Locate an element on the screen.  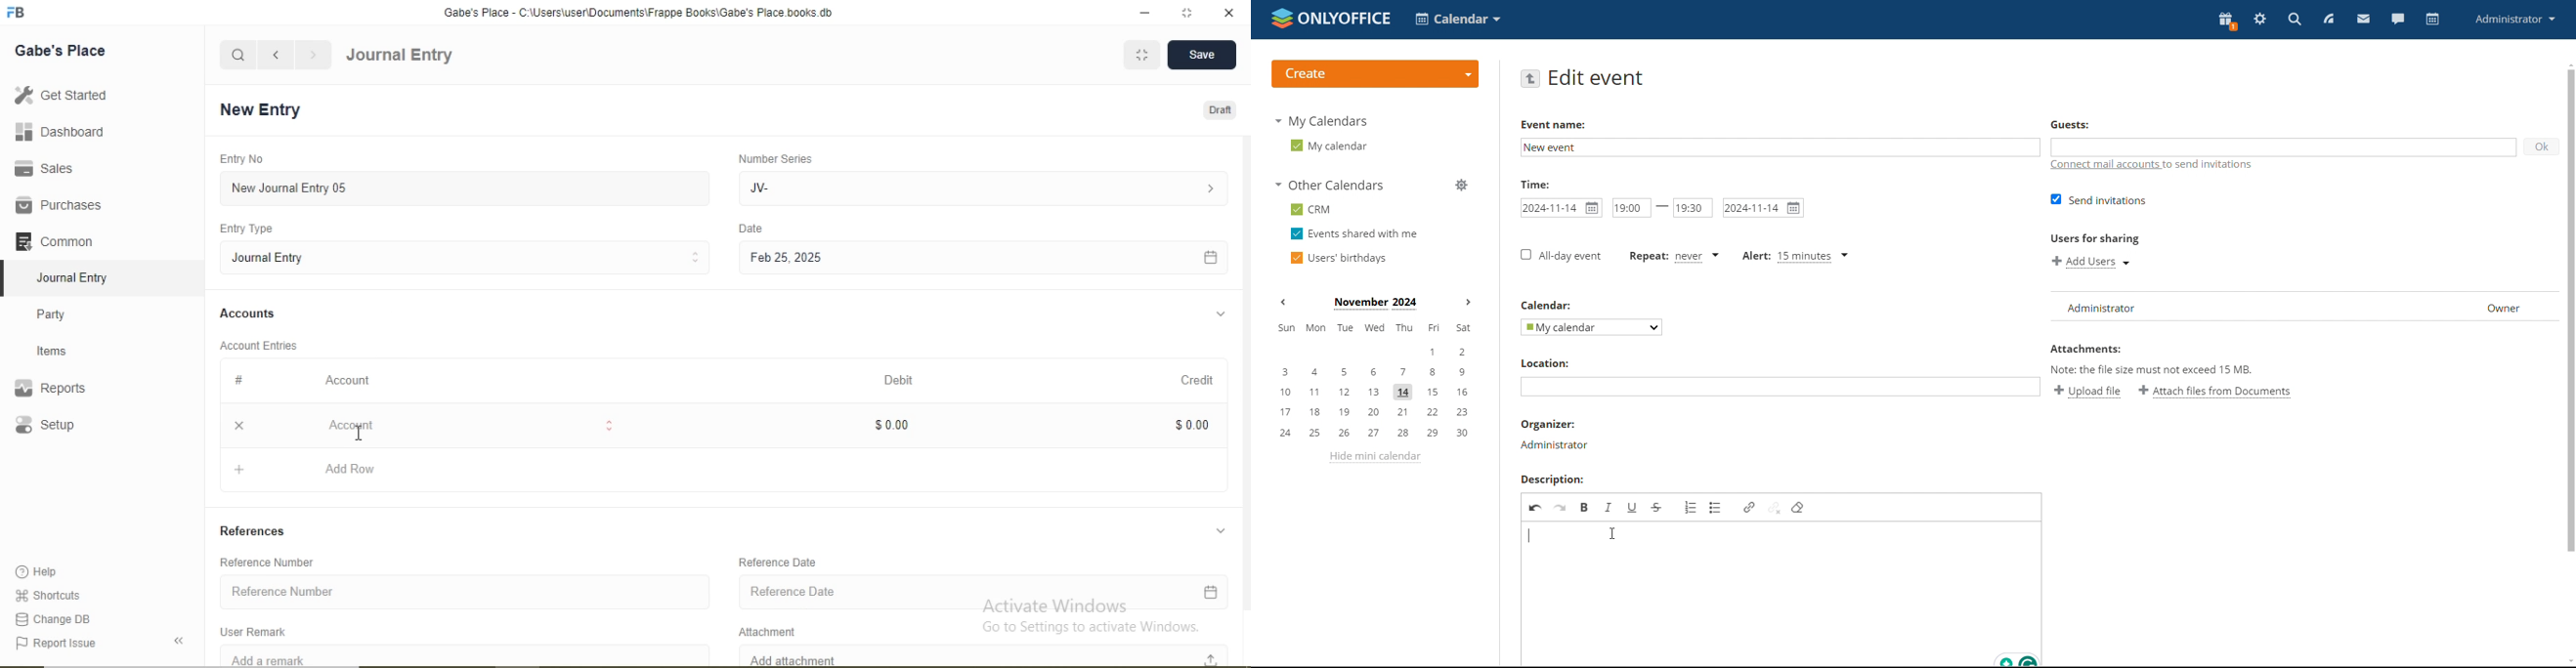
Get Started is located at coordinates (59, 95).